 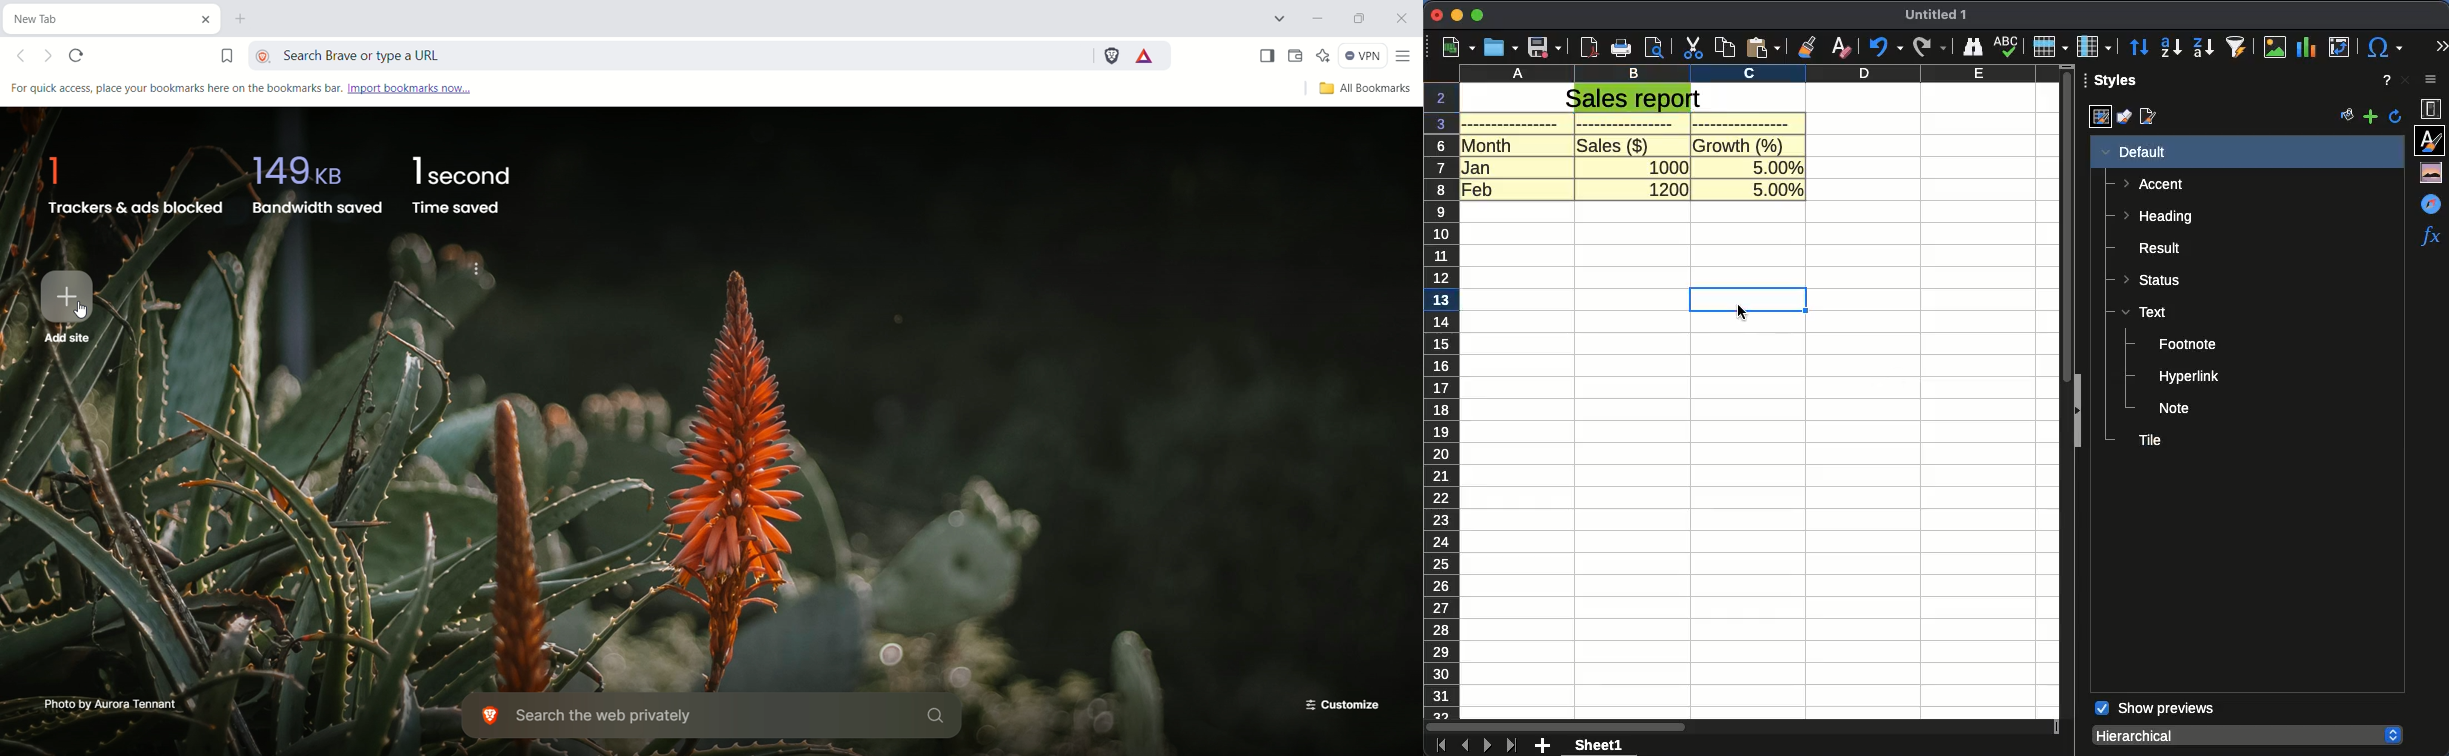 What do you see at coordinates (1936, 16) in the screenshot?
I see `UNTITLED 1` at bounding box center [1936, 16].